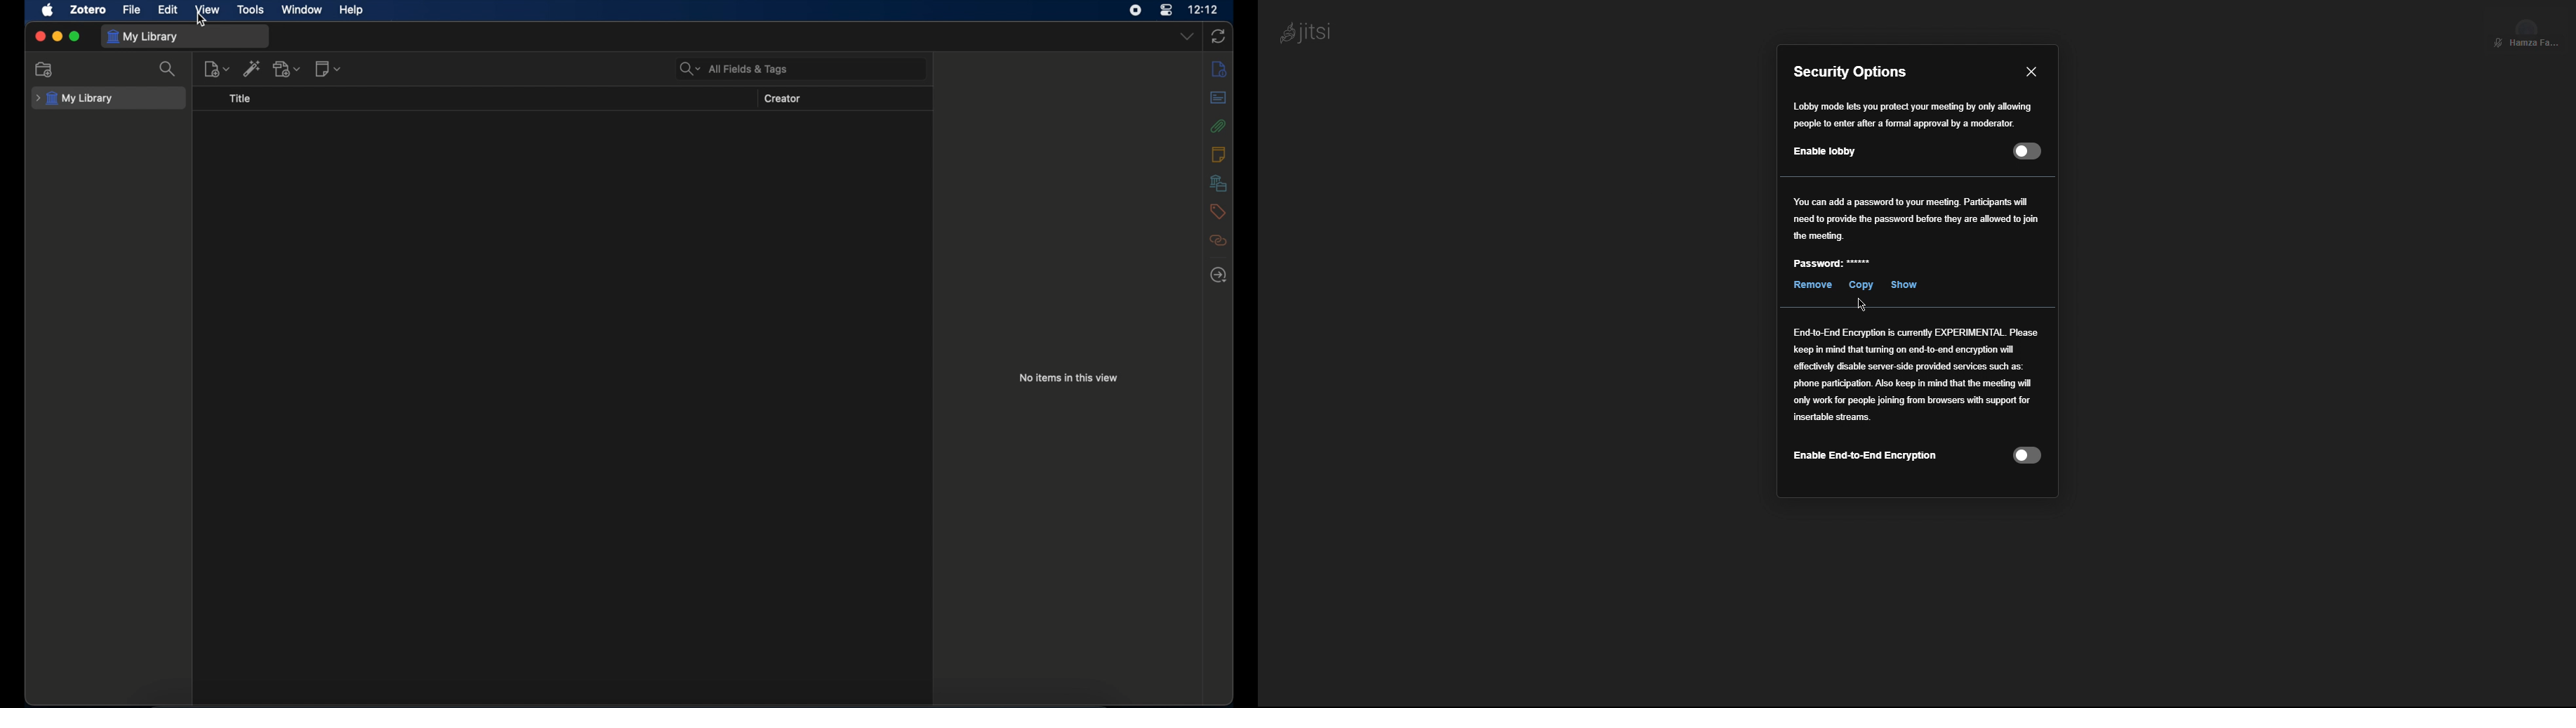  Describe the element at coordinates (1219, 126) in the screenshot. I see `attachments` at that location.